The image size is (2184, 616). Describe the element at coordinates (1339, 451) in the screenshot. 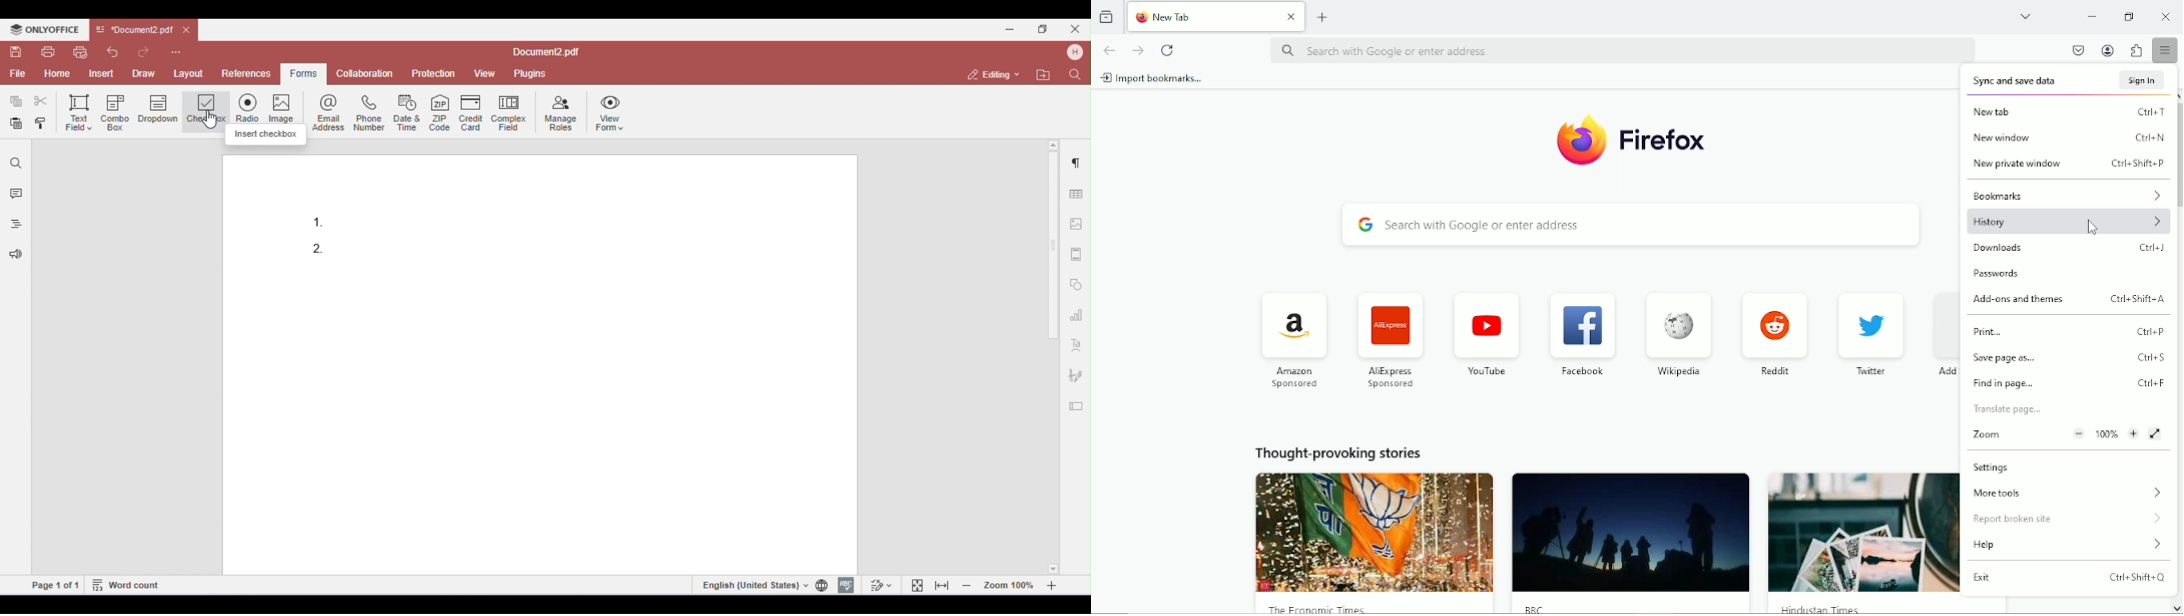

I see `Thought provoking stories` at that location.